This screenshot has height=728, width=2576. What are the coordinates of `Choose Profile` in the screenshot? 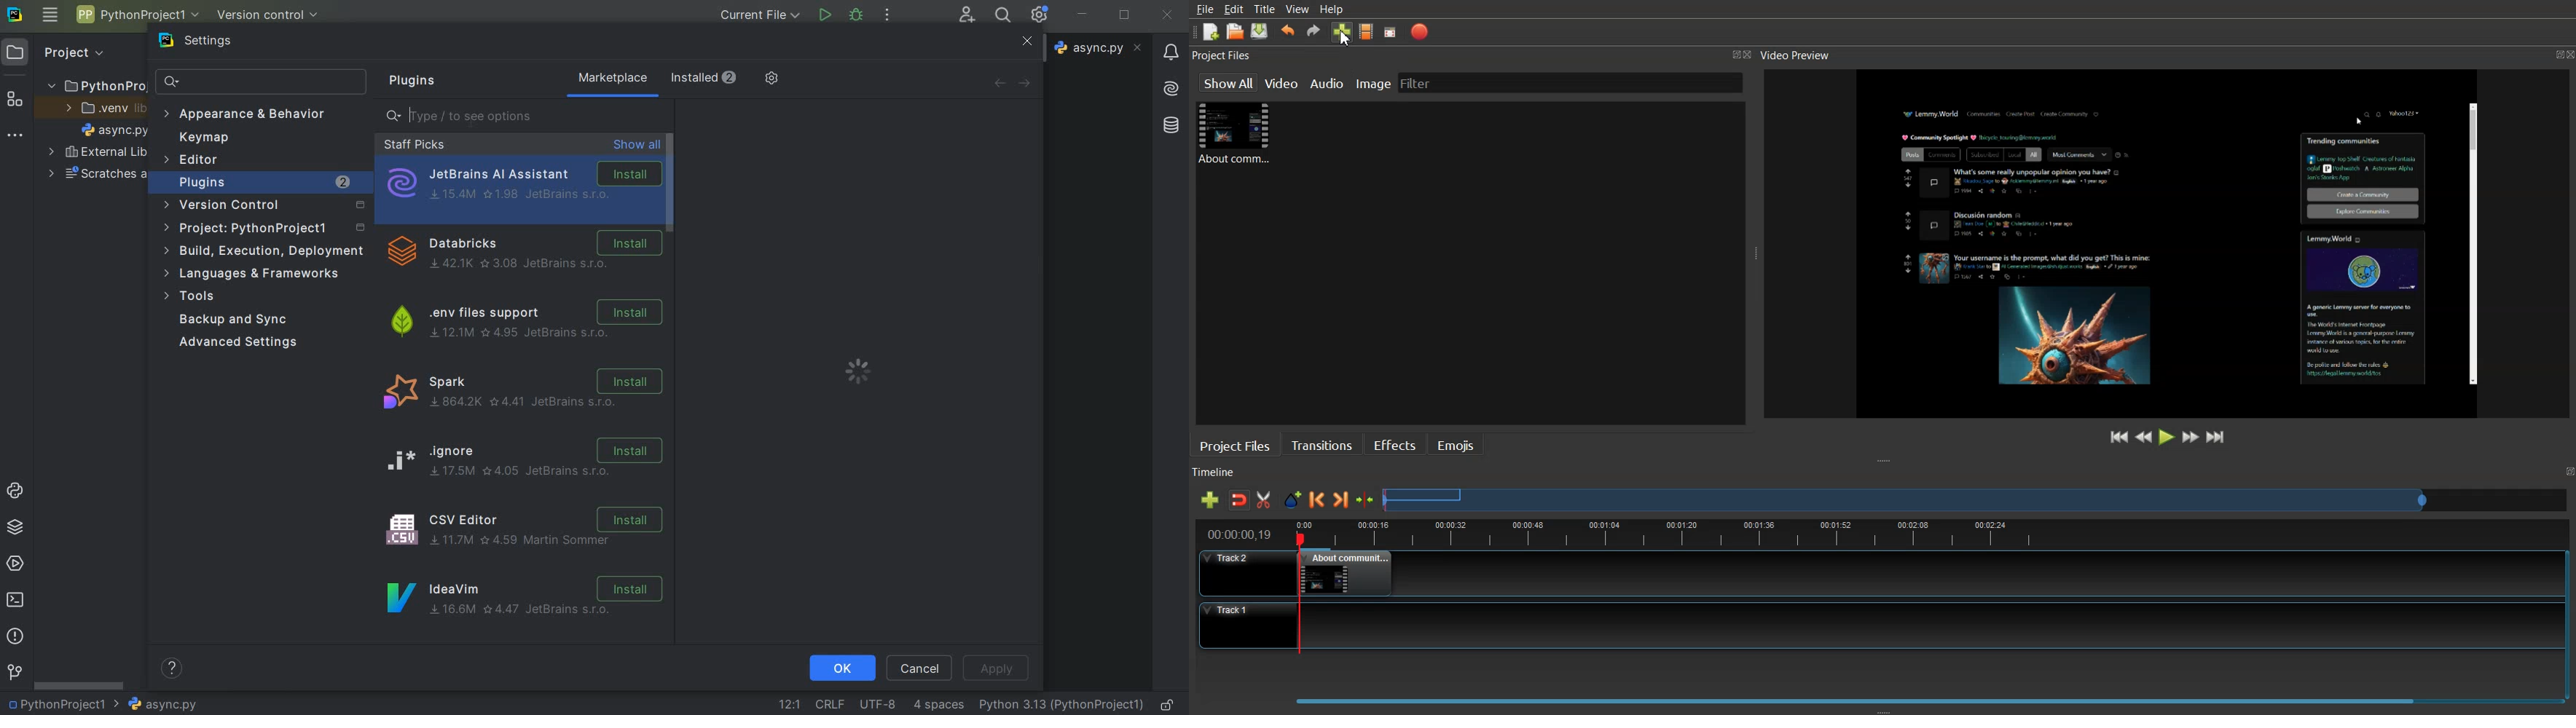 It's located at (1367, 31).